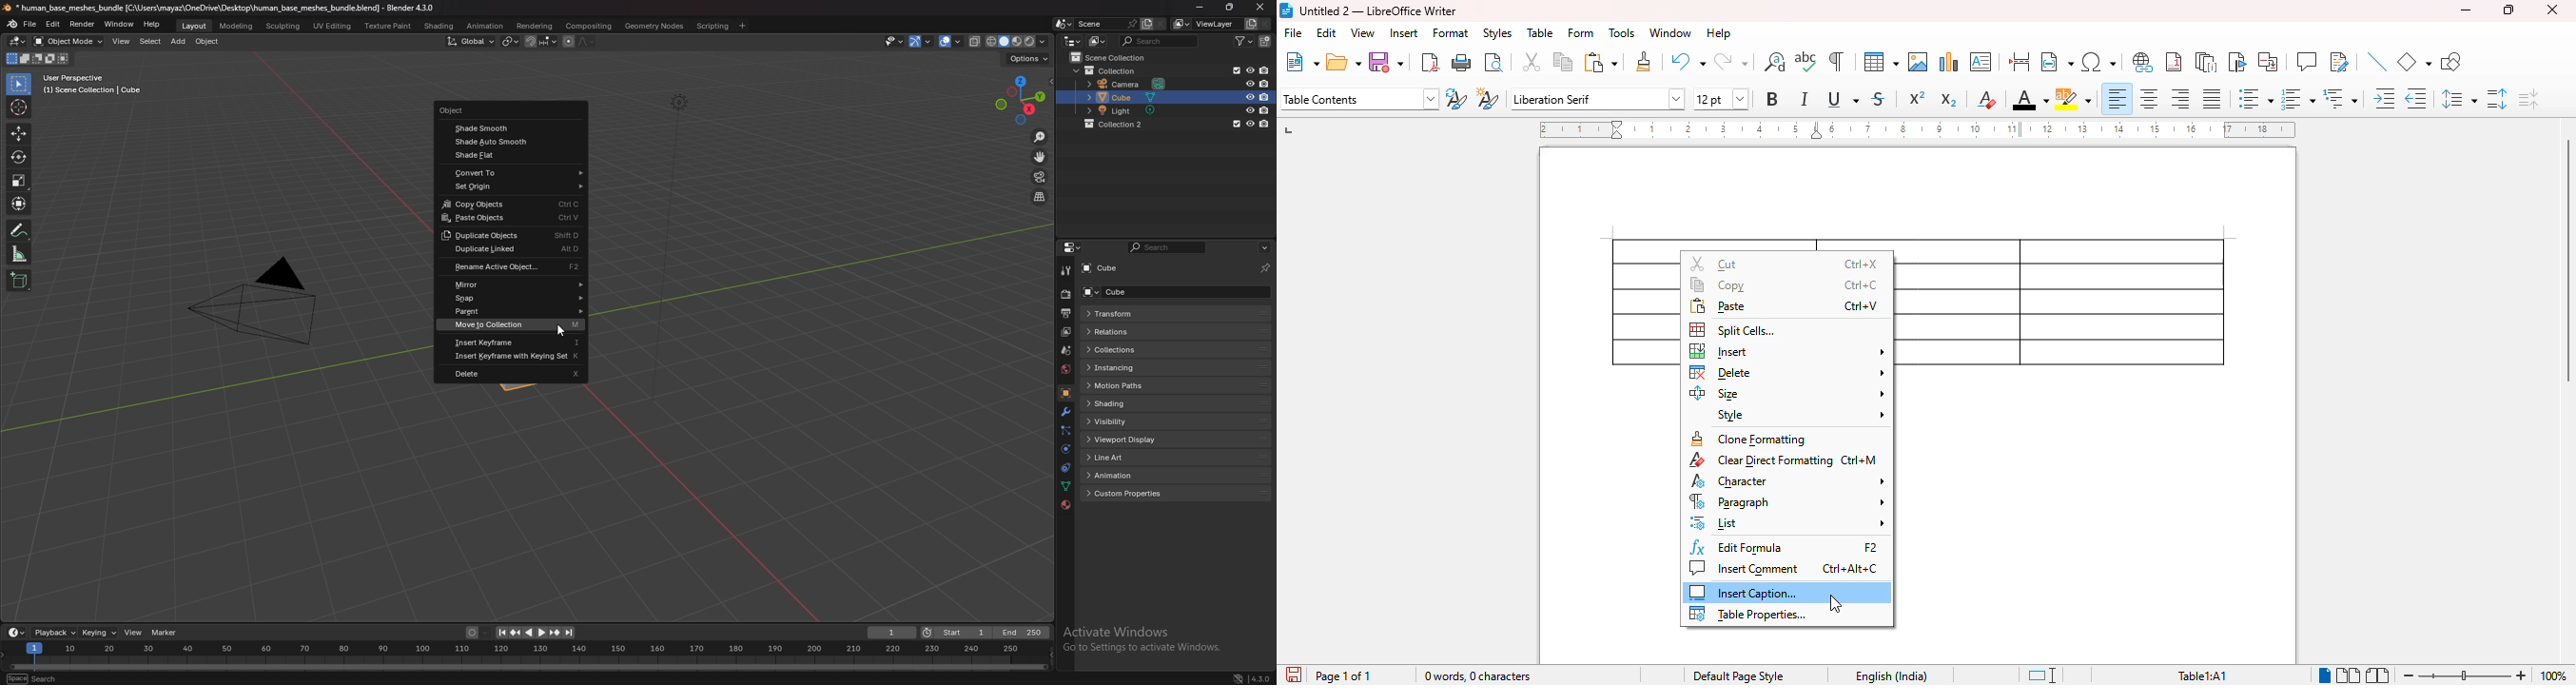 The width and height of the screenshot is (2576, 700). Describe the element at coordinates (511, 372) in the screenshot. I see `delete` at that location.